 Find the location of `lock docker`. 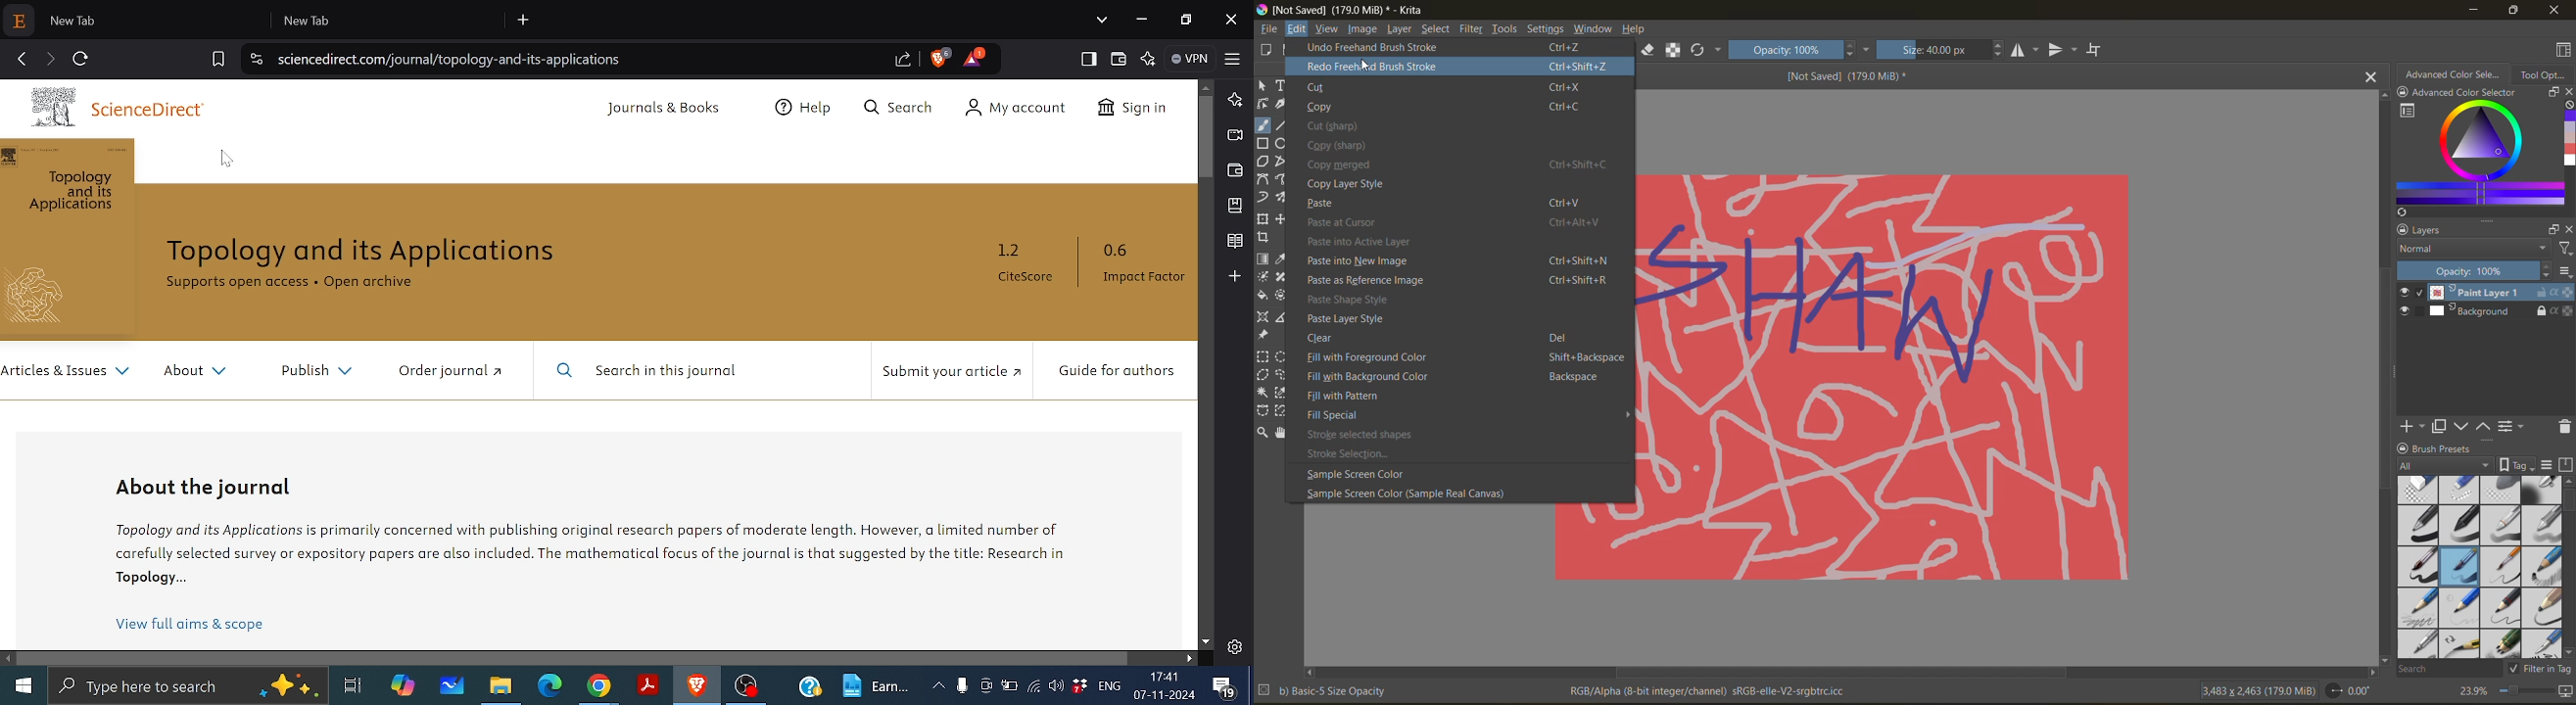

lock docker is located at coordinates (2405, 92).